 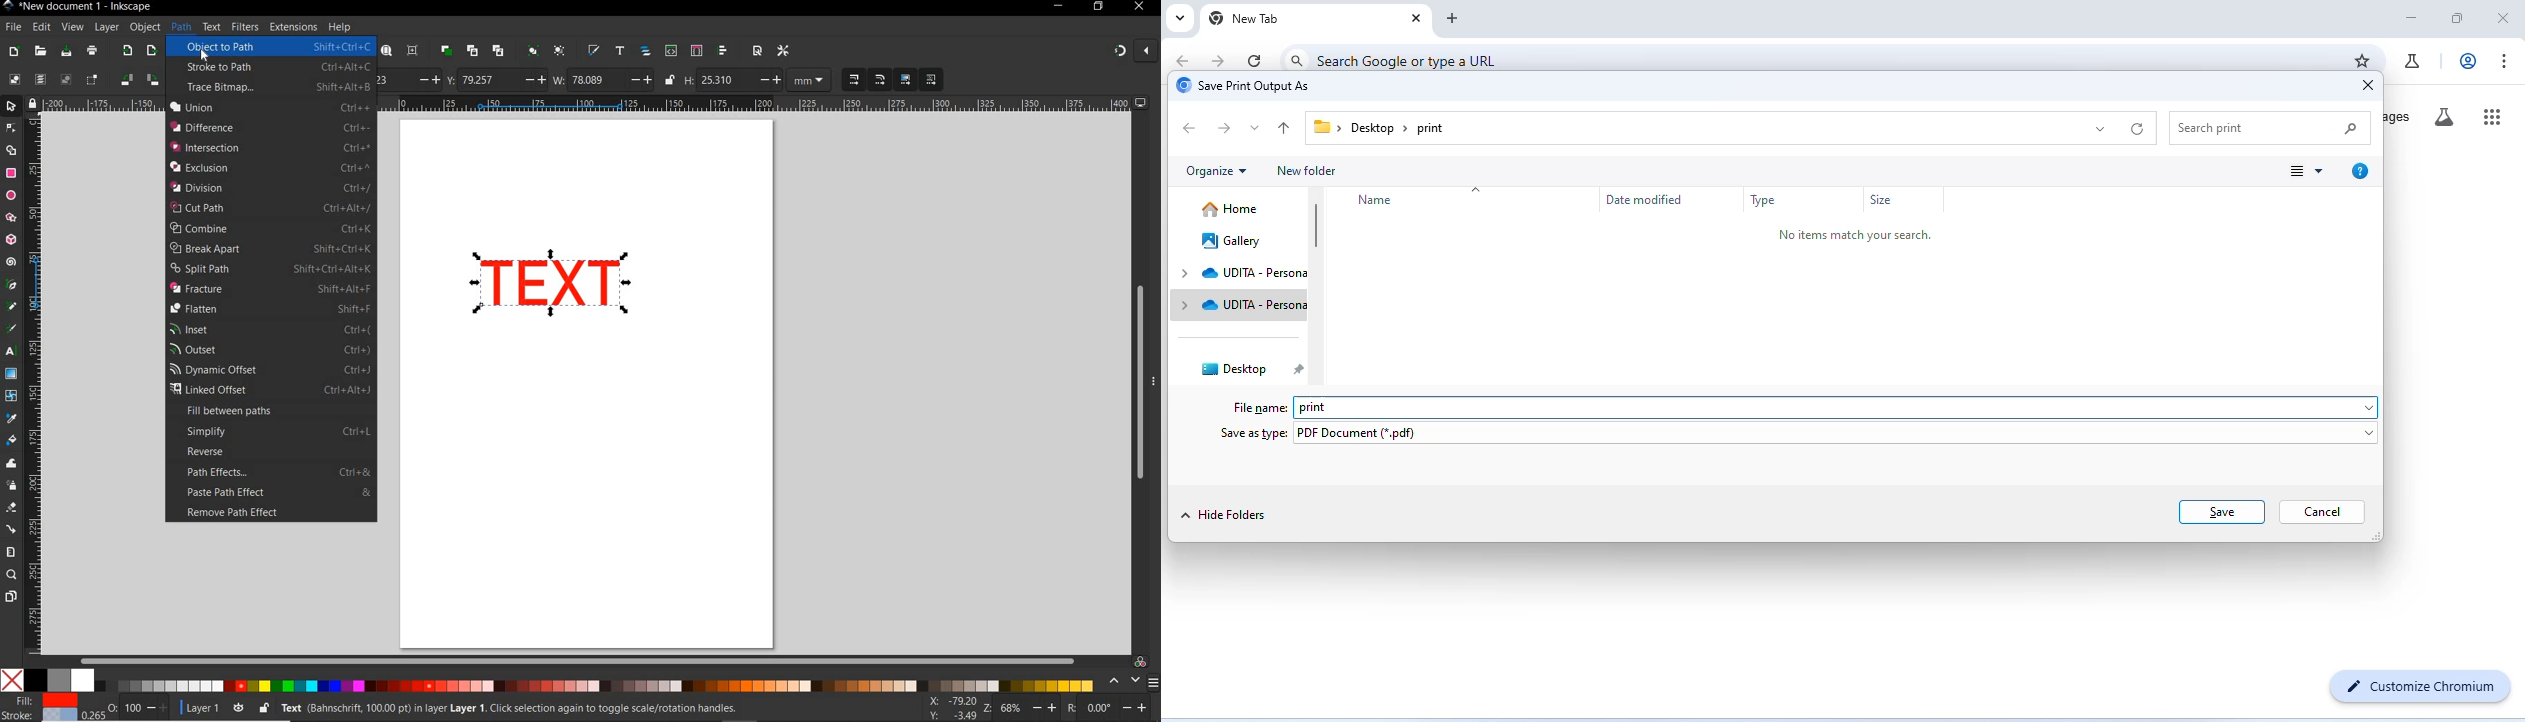 What do you see at coordinates (931, 80) in the screenshot?
I see `MOVE PATTERNS` at bounding box center [931, 80].